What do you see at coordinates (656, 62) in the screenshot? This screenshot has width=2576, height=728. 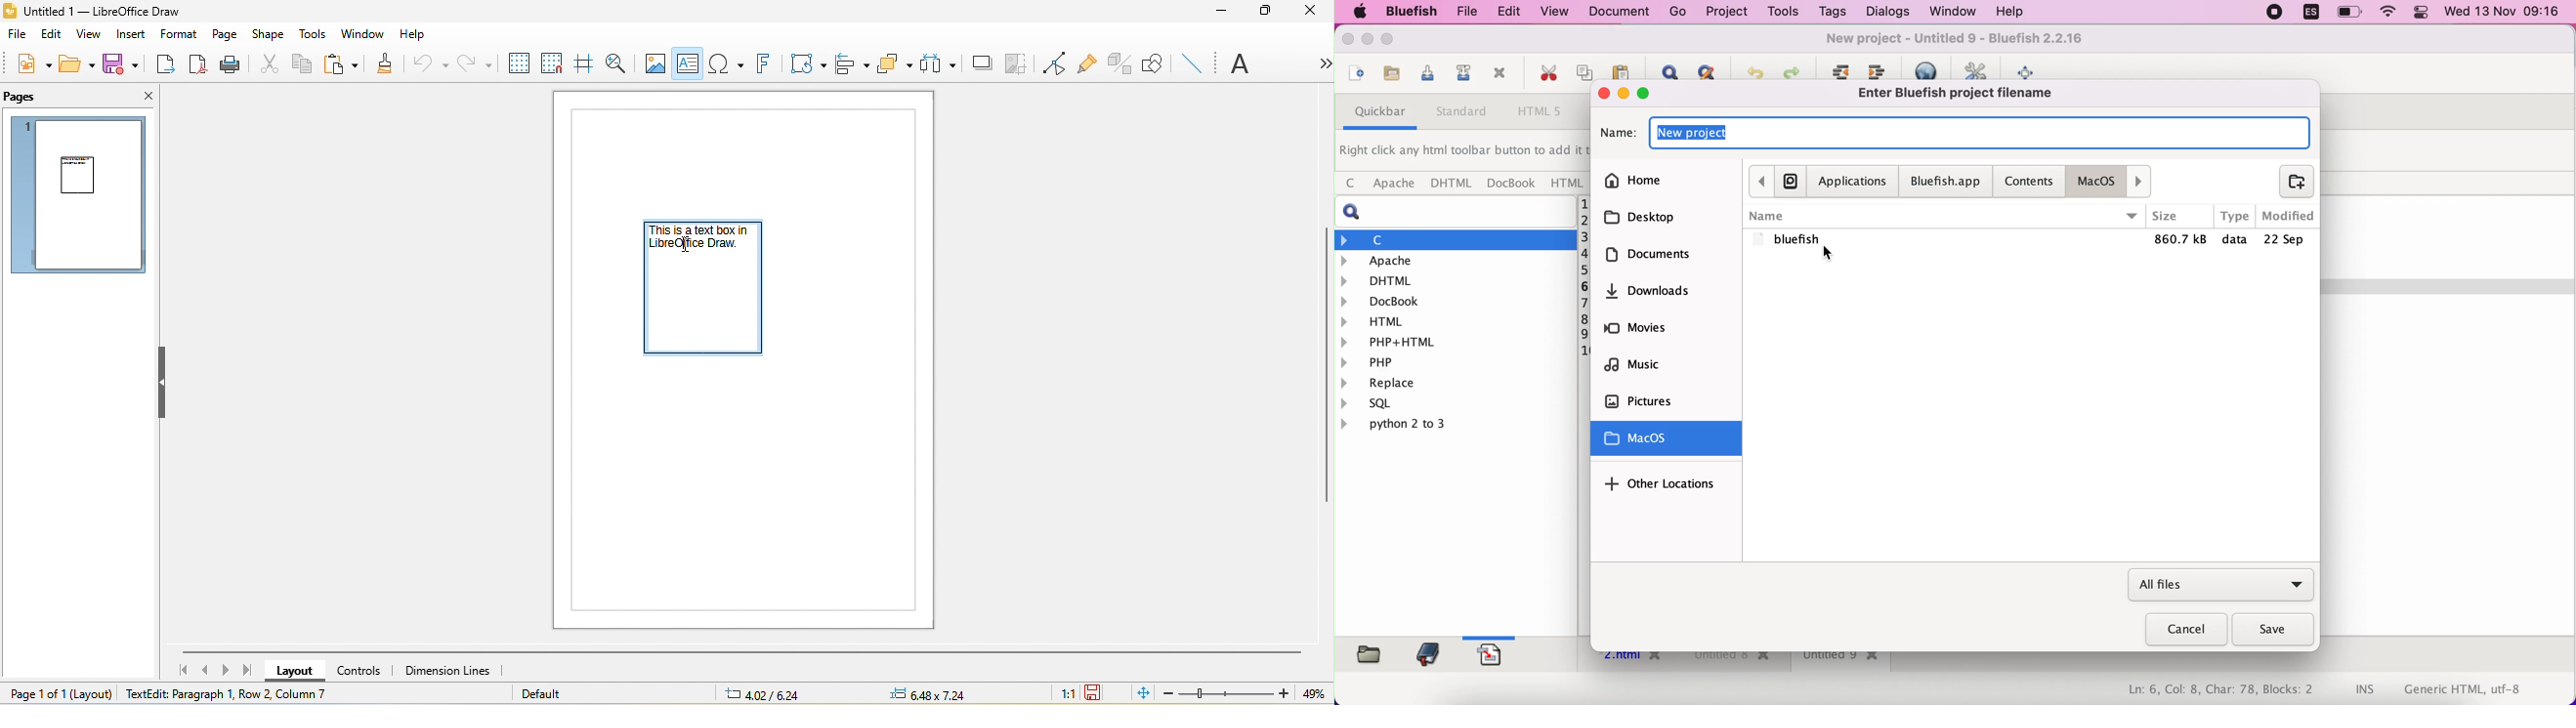 I see `image` at bounding box center [656, 62].